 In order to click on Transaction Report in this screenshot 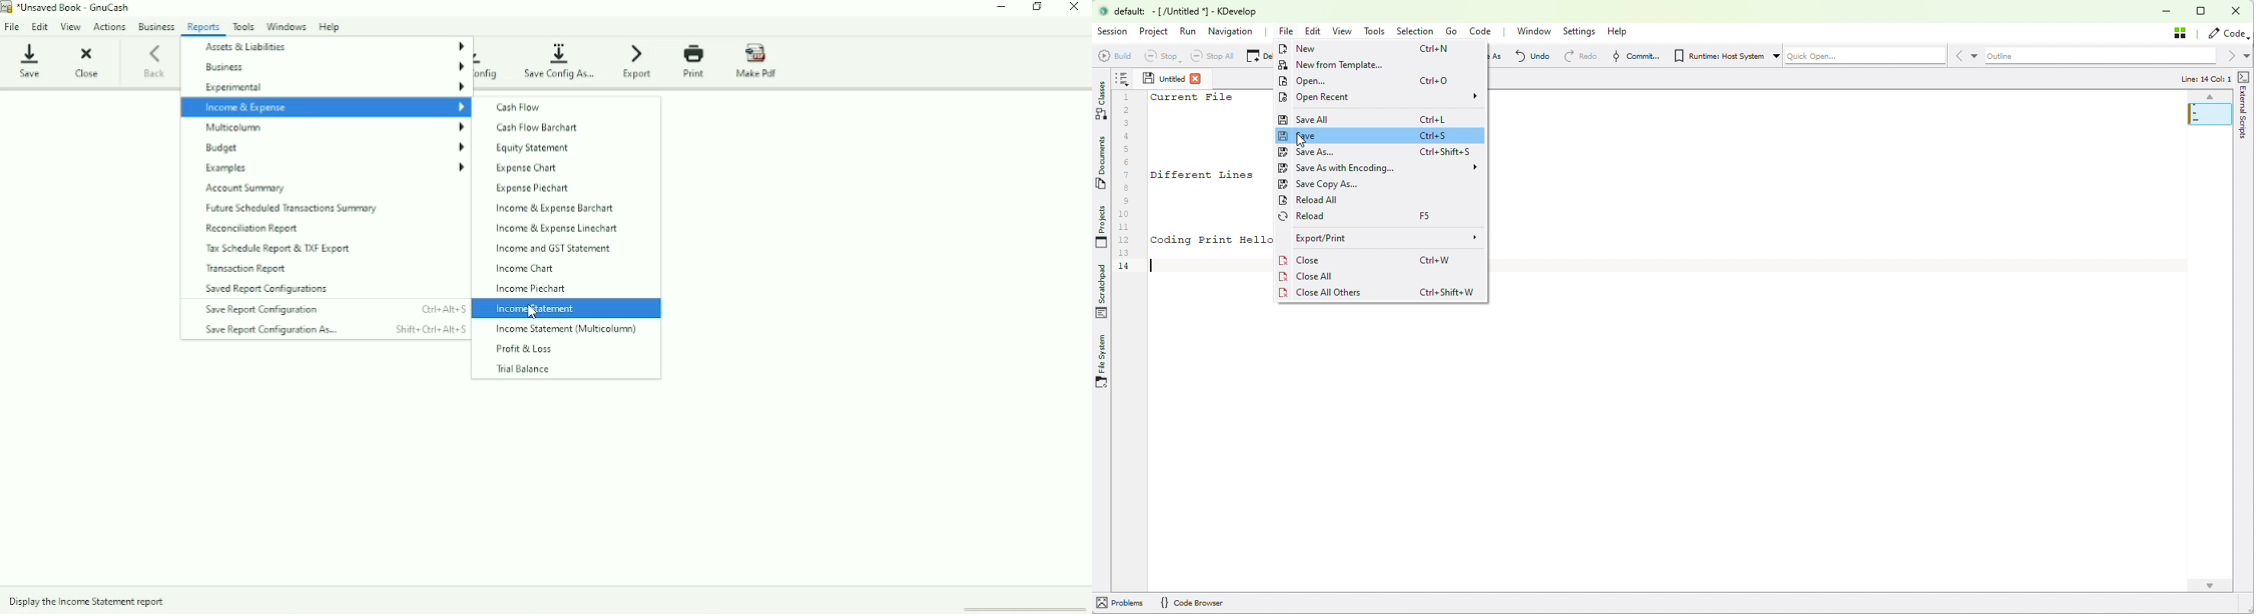, I will do `click(251, 268)`.